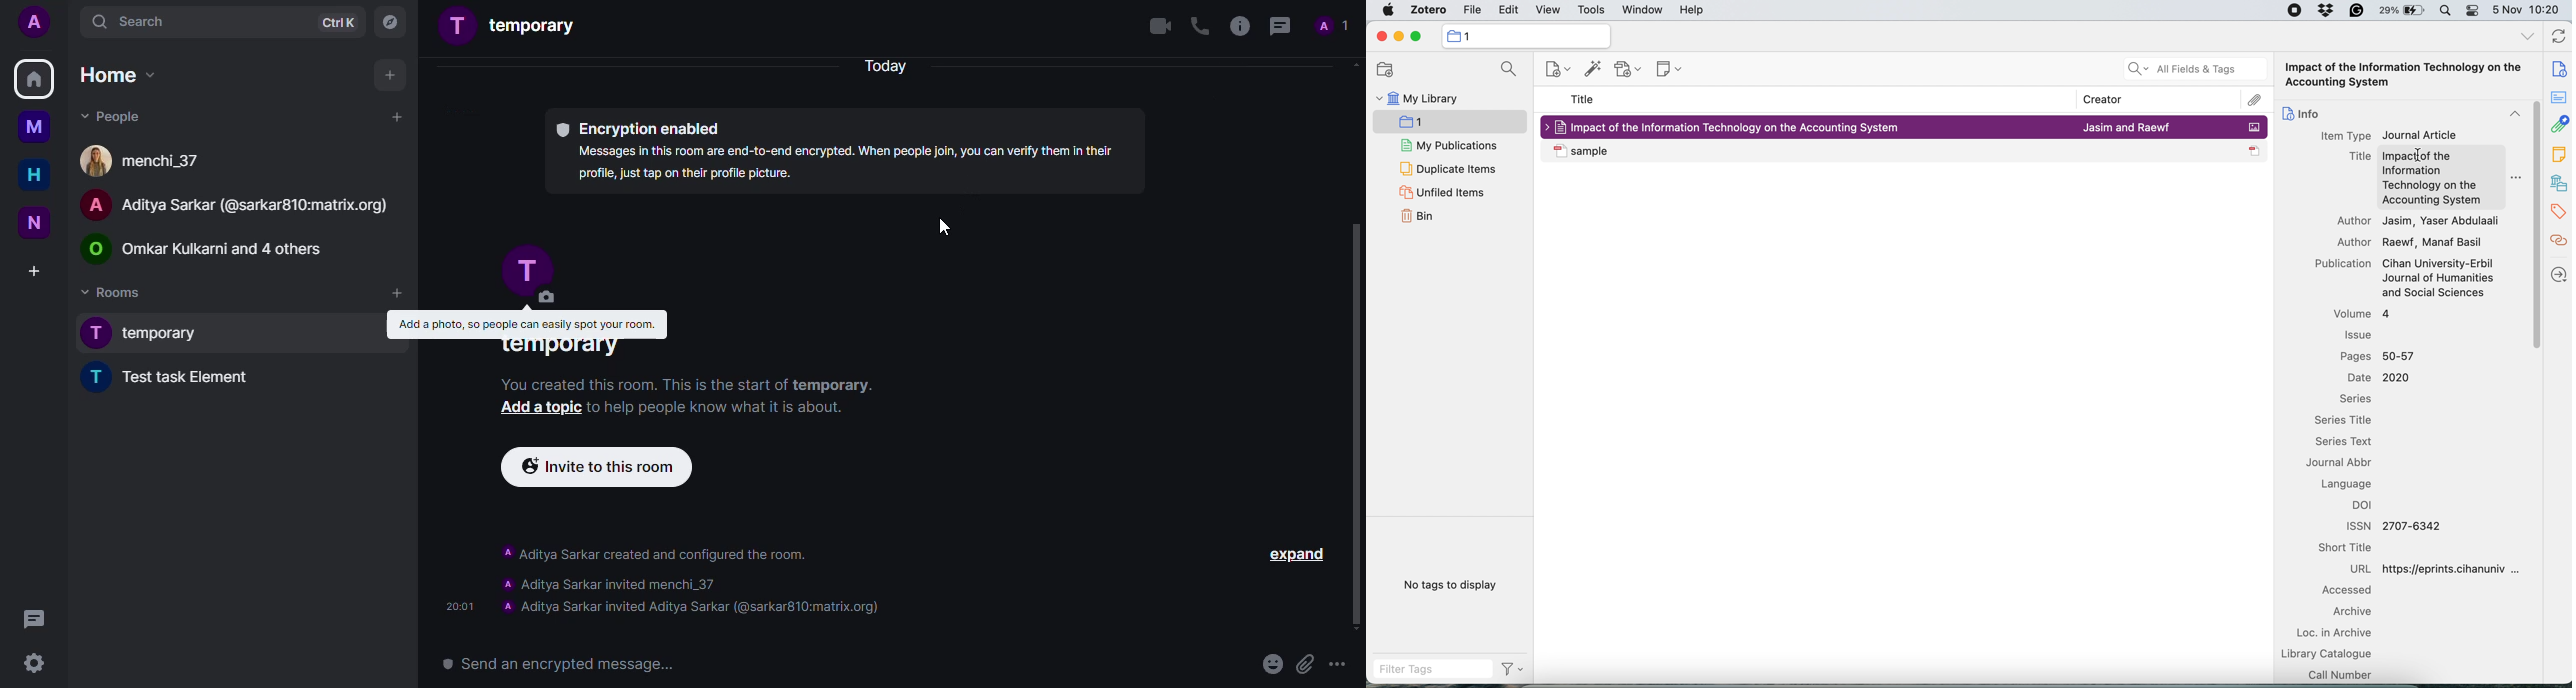 The width and height of the screenshot is (2576, 700). What do you see at coordinates (1400, 36) in the screenshot?
I see `minimise` at bounding box center [1400, 36].